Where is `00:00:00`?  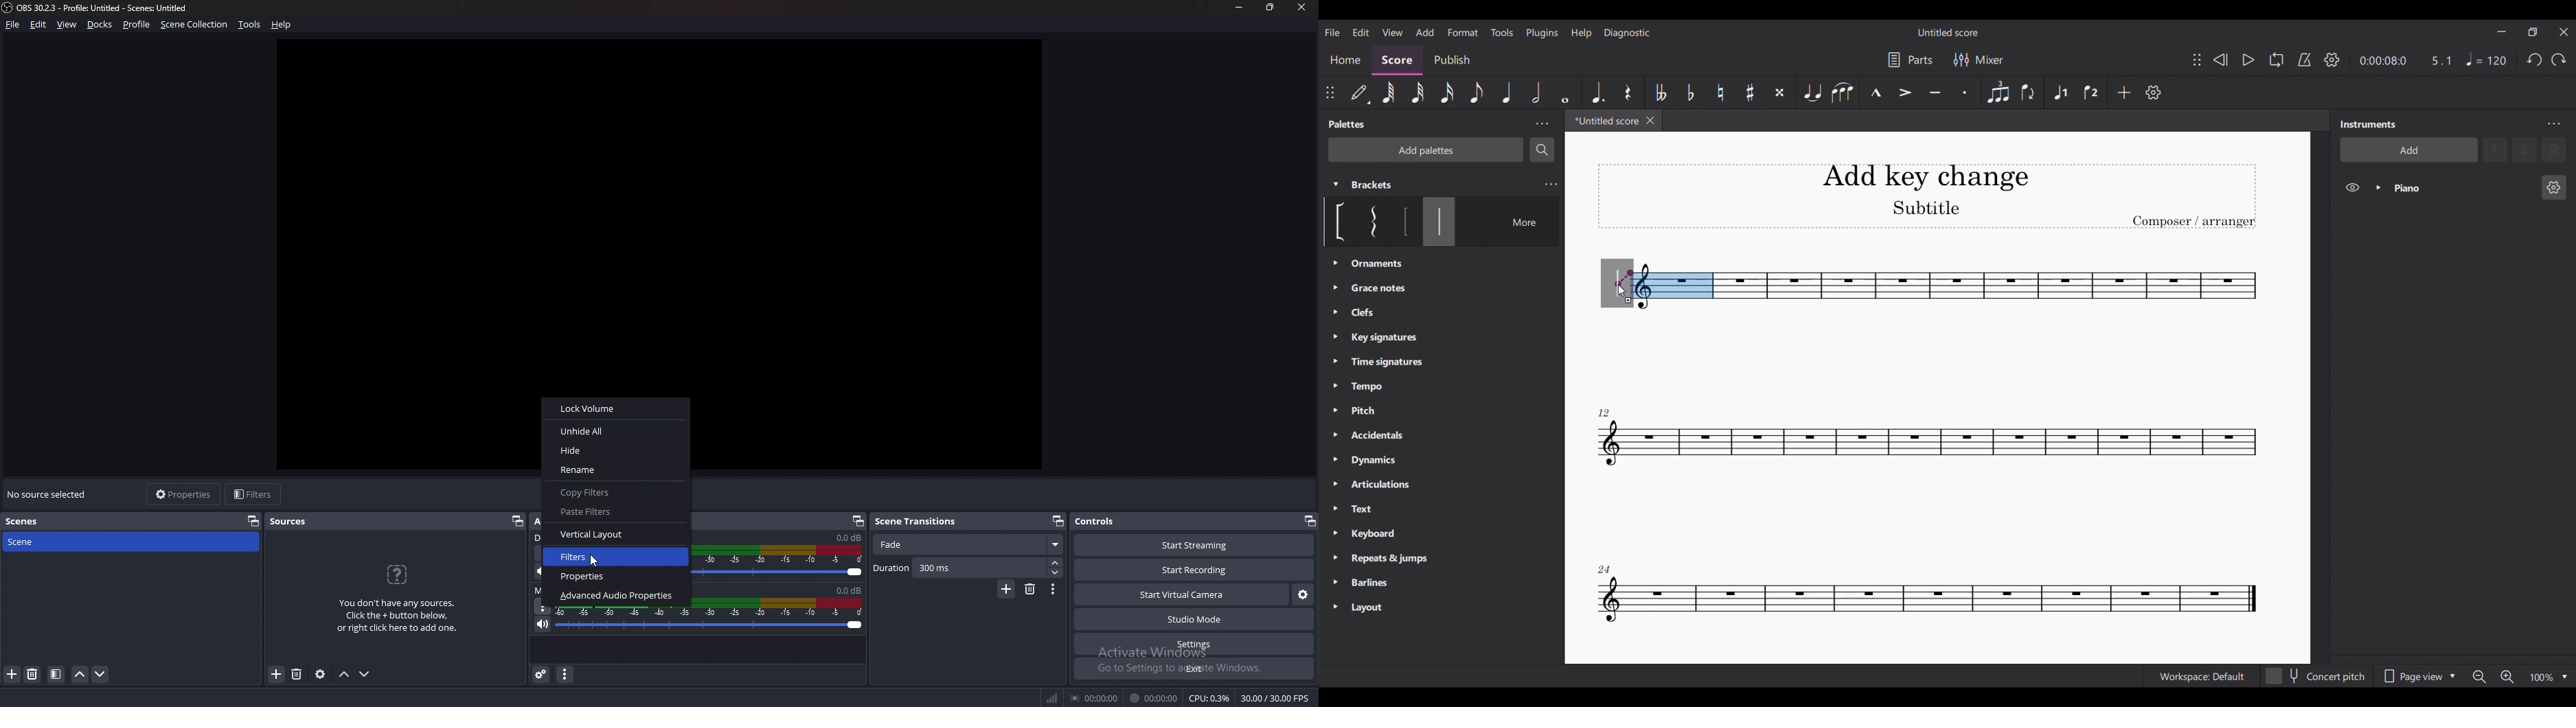 00:00:00 is located at coordinates (1154, 697).